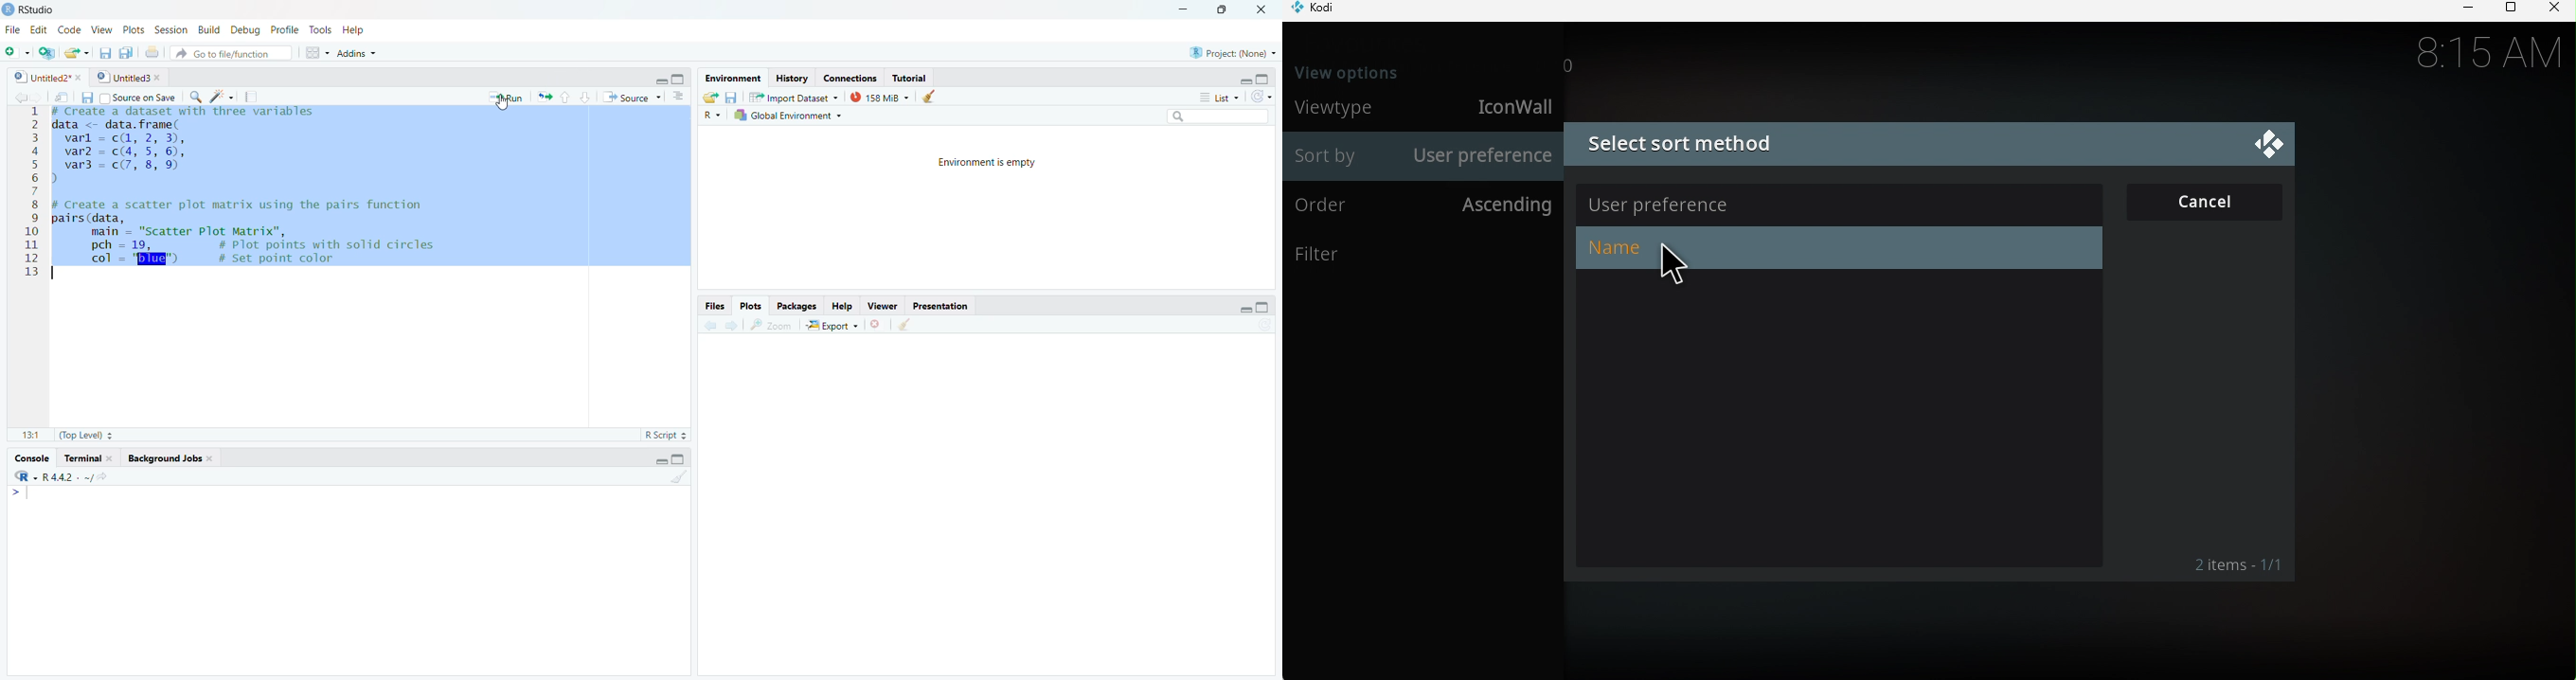 The image size is (2576, 700). Describe the element at coordinates (367, 29) in the screenshot. I see `Help` at that location.